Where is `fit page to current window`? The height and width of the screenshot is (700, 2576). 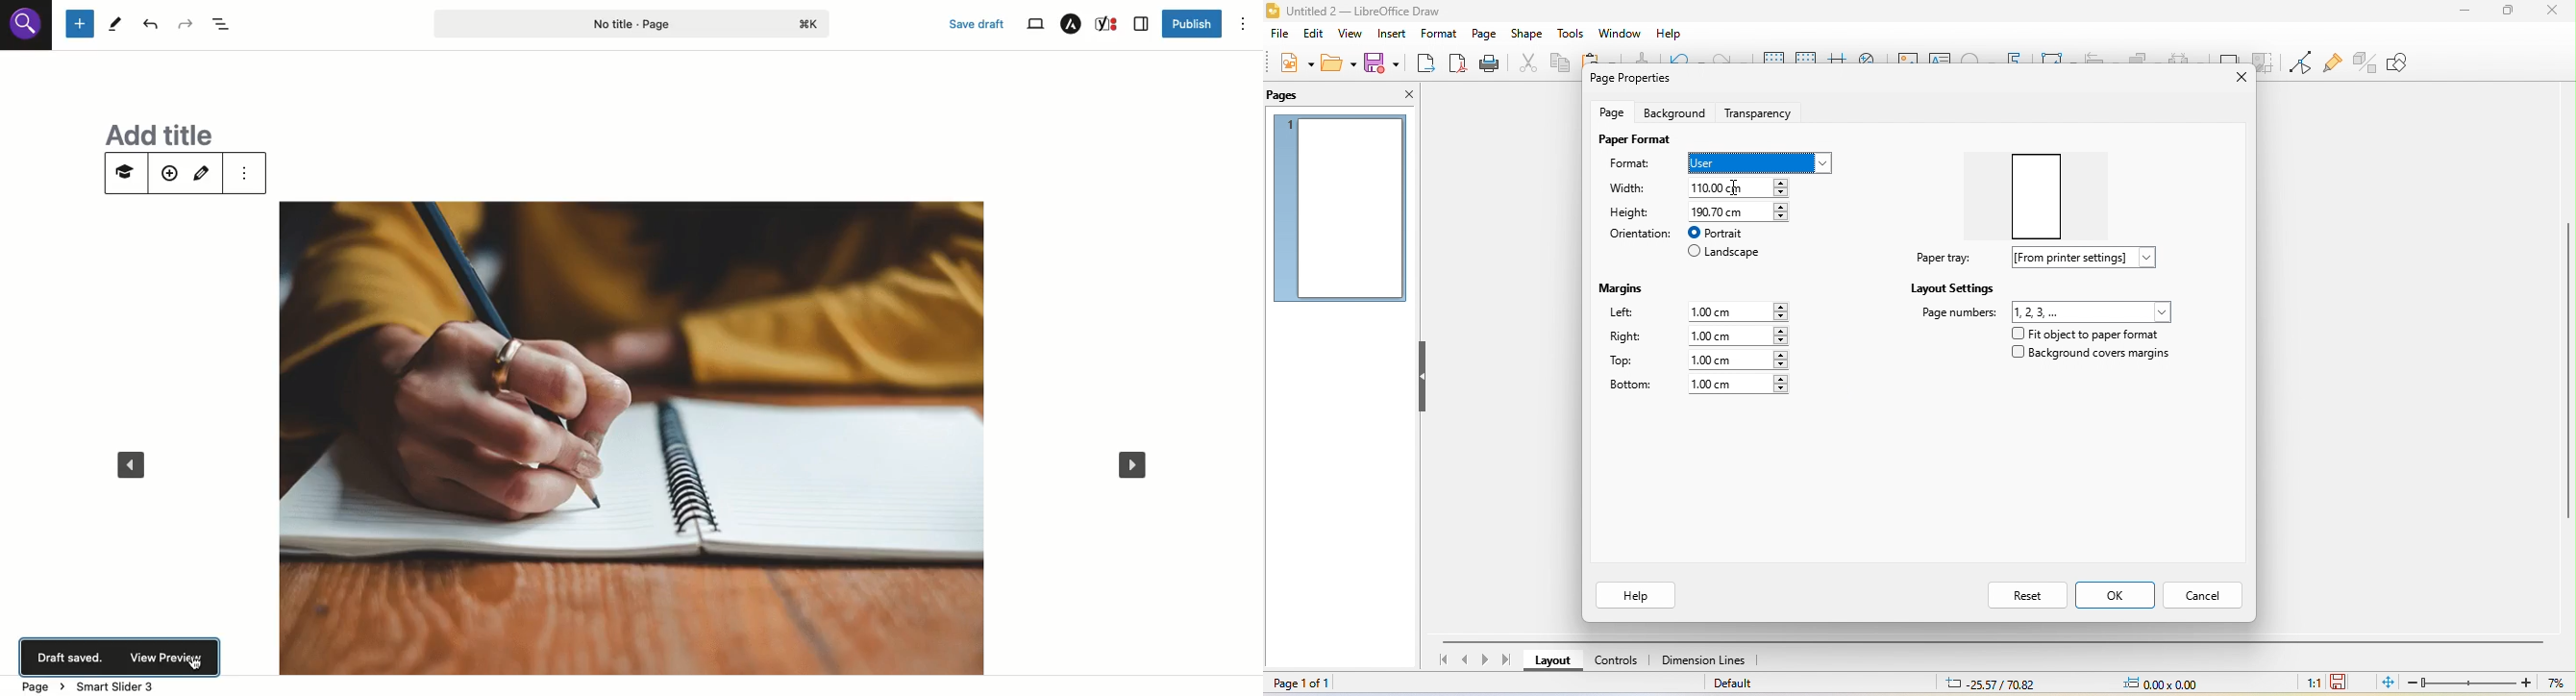
fit page to current window is located at coordinates (2387, 682).